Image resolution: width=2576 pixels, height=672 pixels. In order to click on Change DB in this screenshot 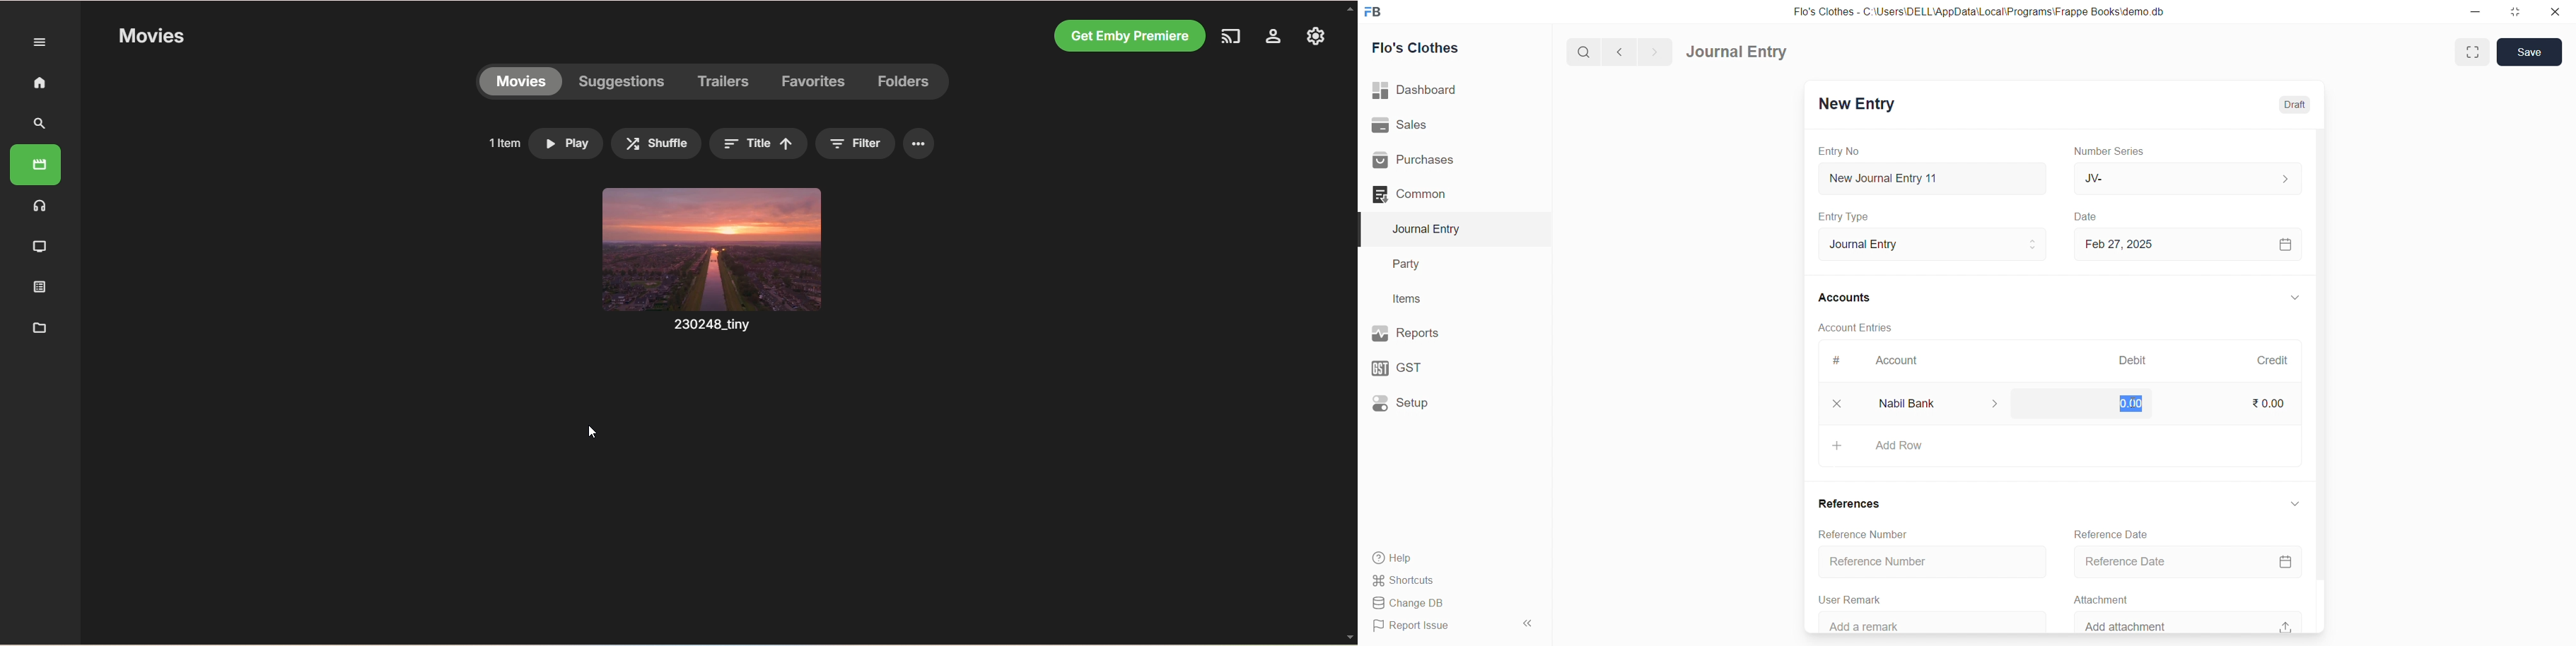, I will do `click(1436, 602)`.